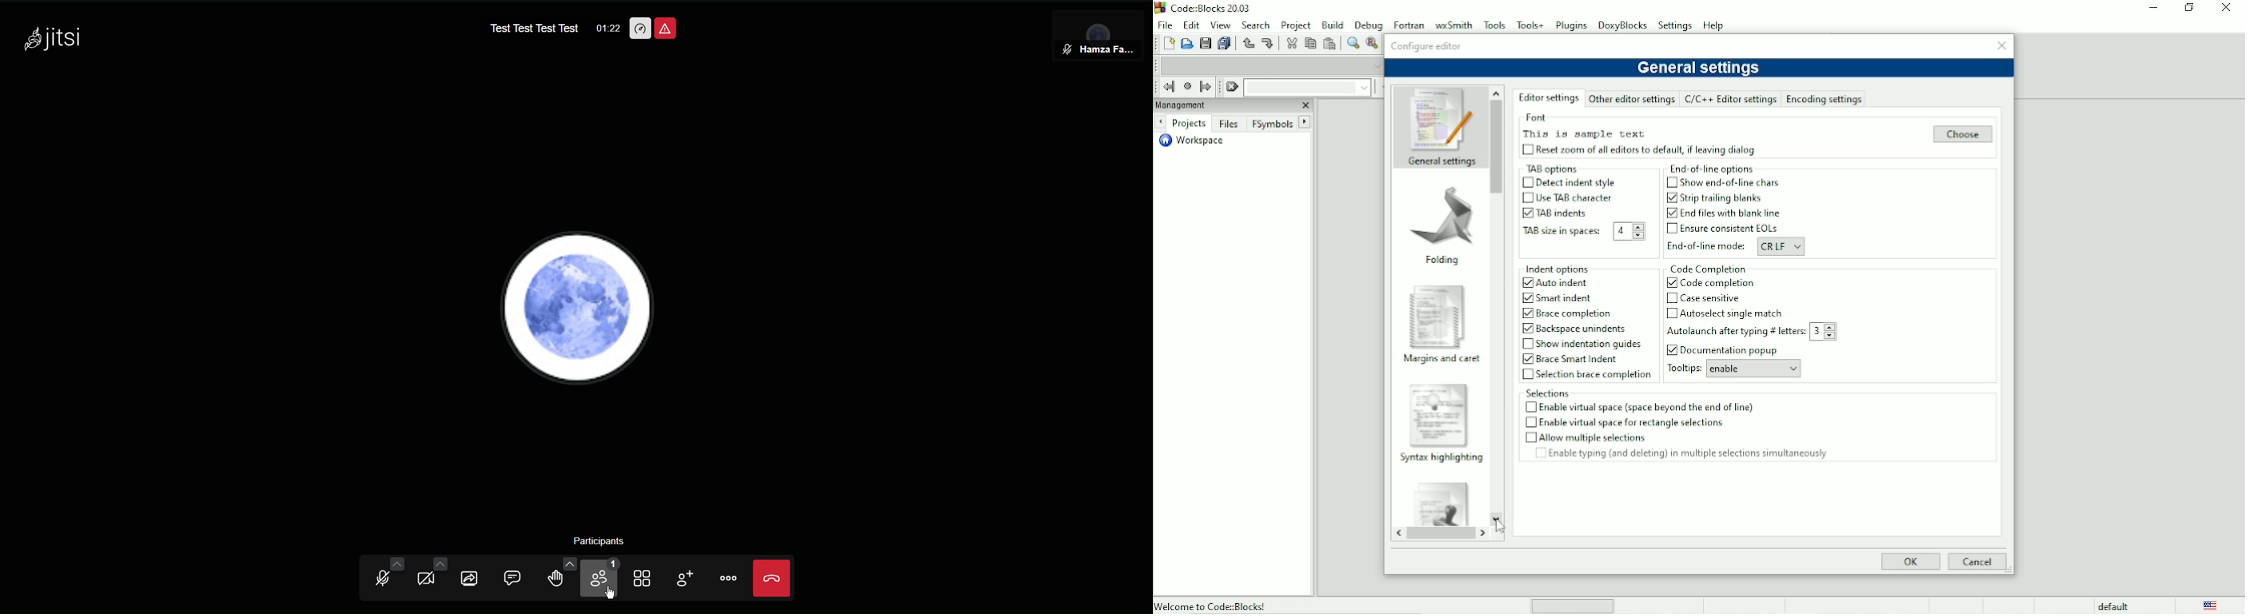 This screenshot has width=2268, height=616. I want to click on image, so click(1437, 214).